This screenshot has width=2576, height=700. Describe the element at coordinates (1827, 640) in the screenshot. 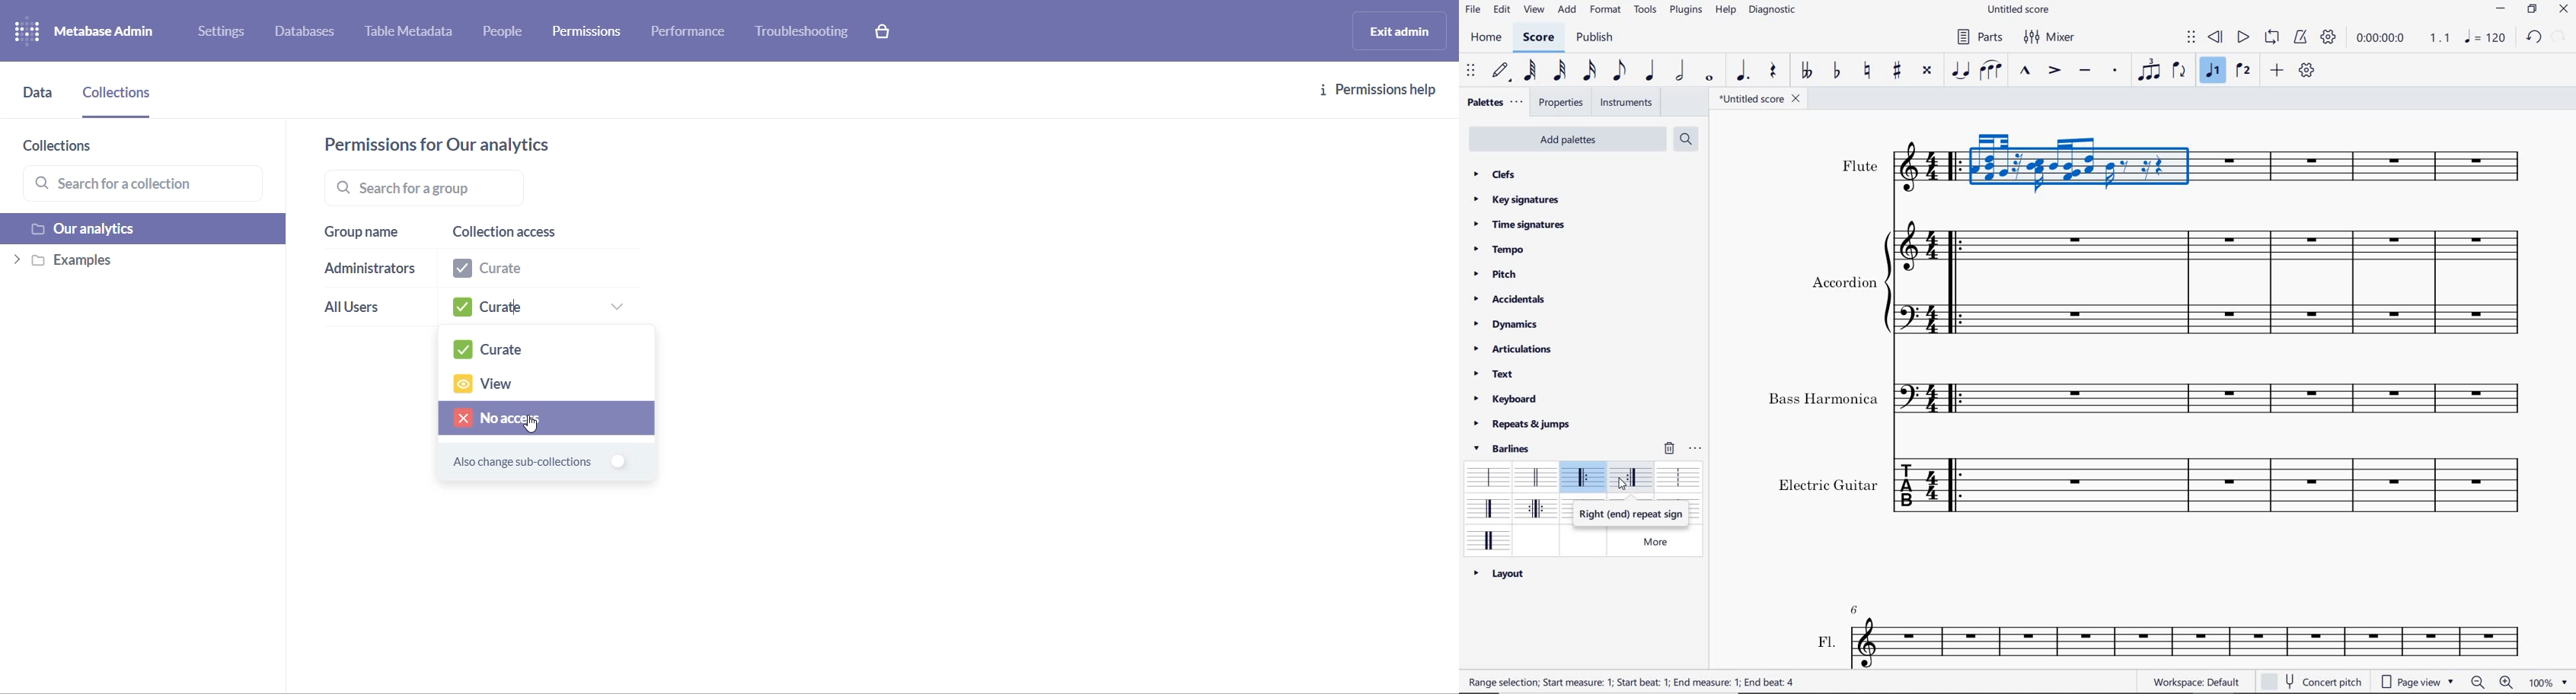

I see `text` at that location.